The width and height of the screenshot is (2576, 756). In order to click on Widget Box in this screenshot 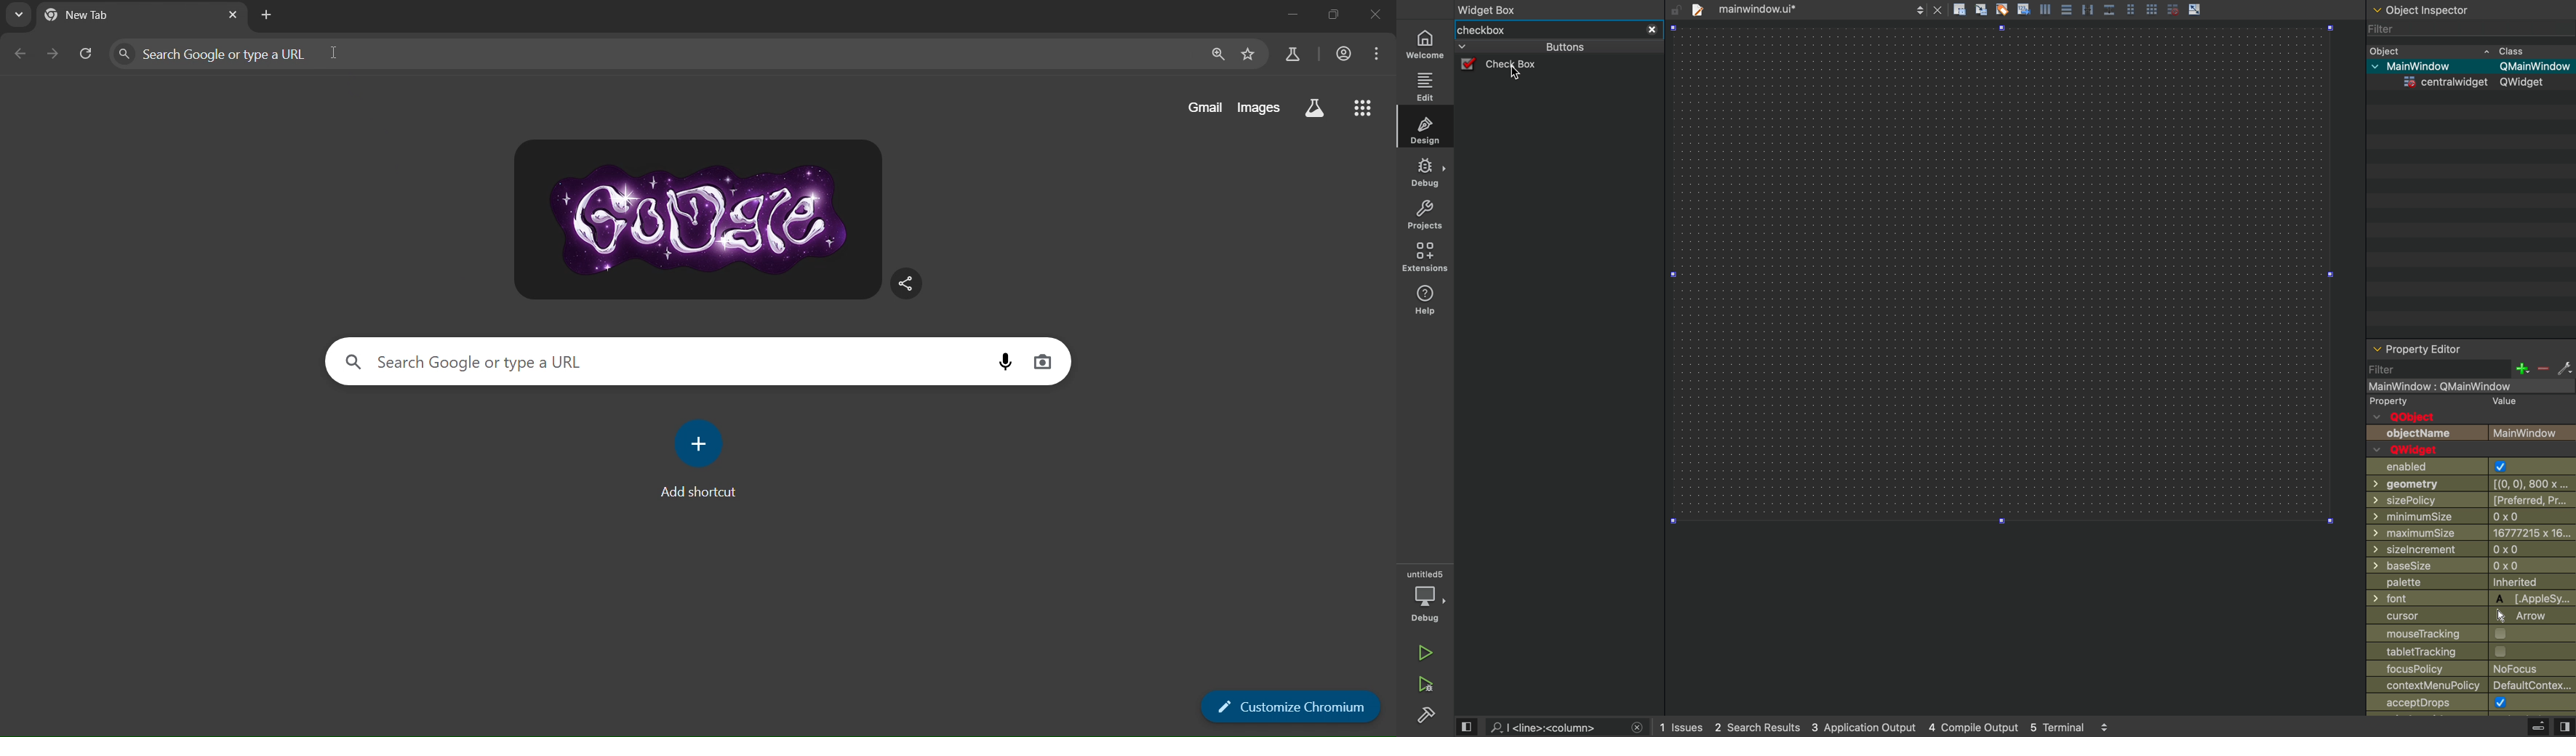, I will do `click(1491, 9)`.